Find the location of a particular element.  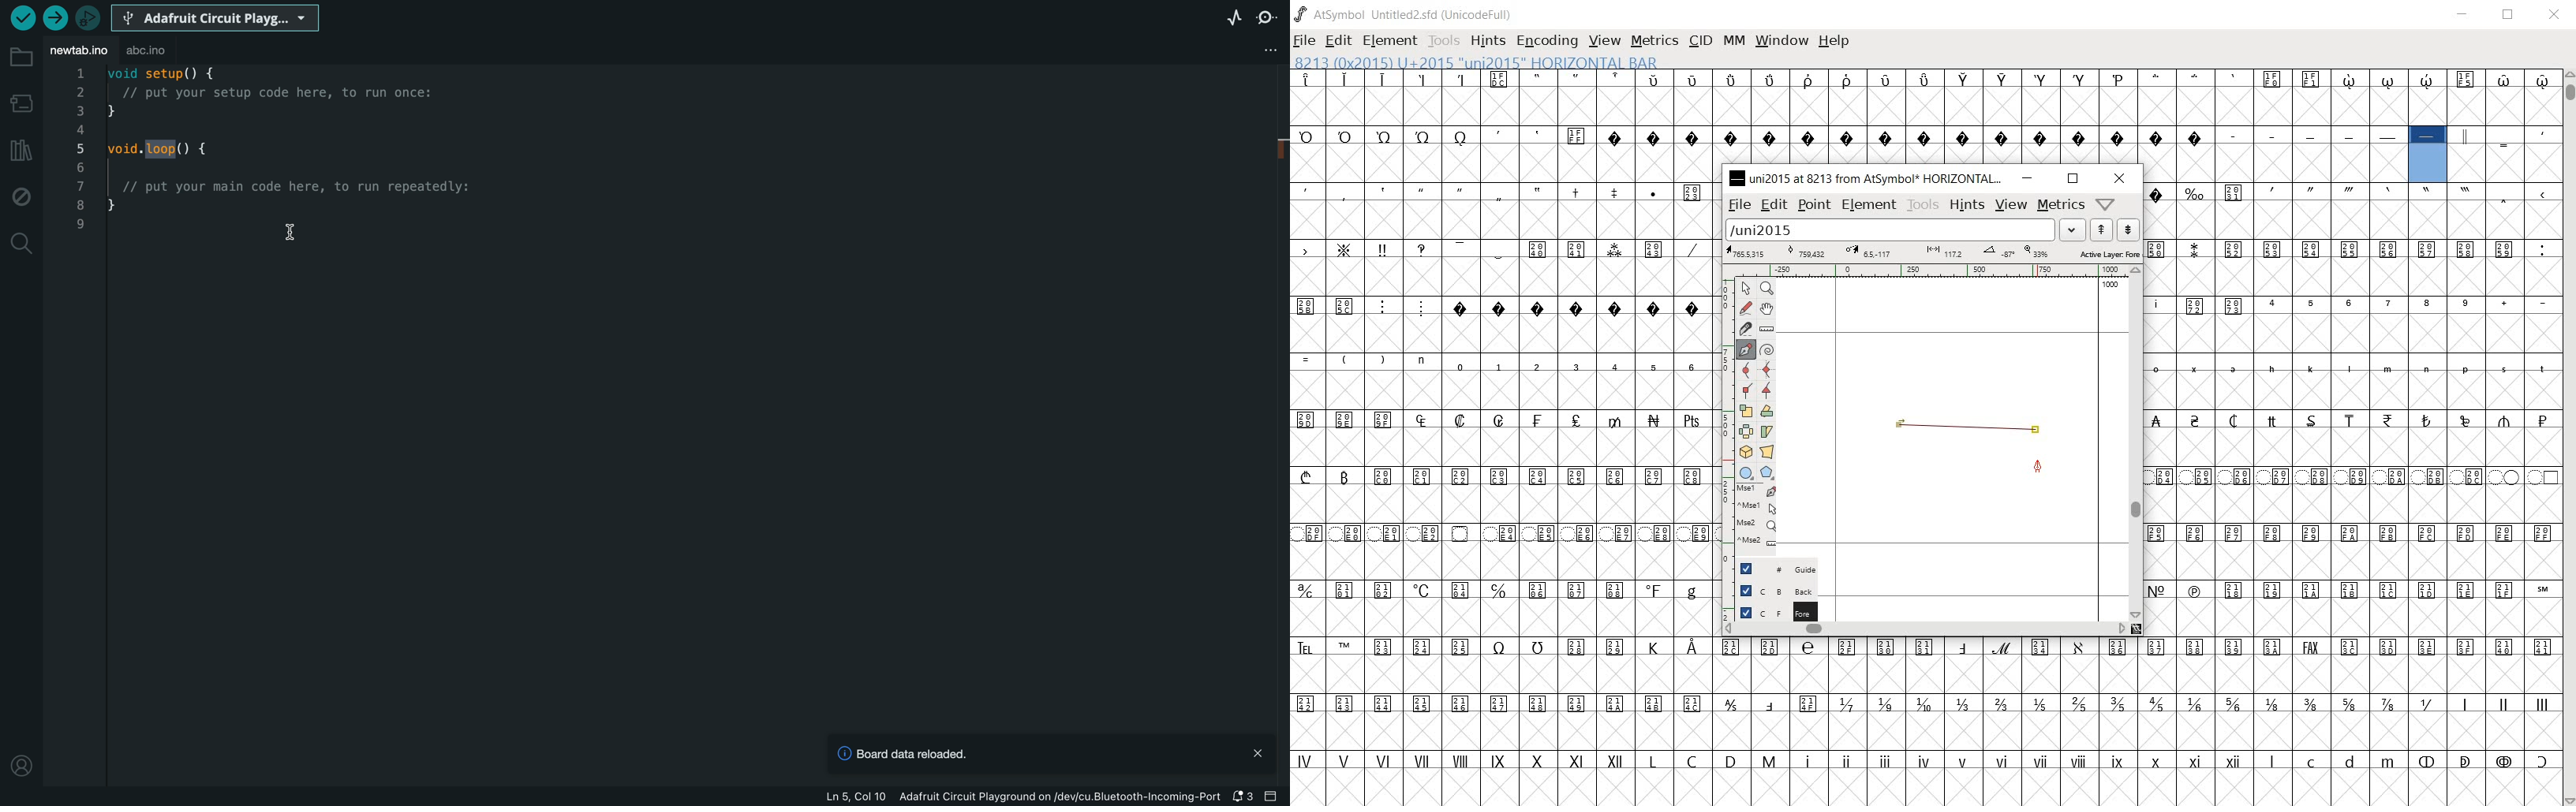

Ln 5, Col 10 is located at coordinates (855, 797).